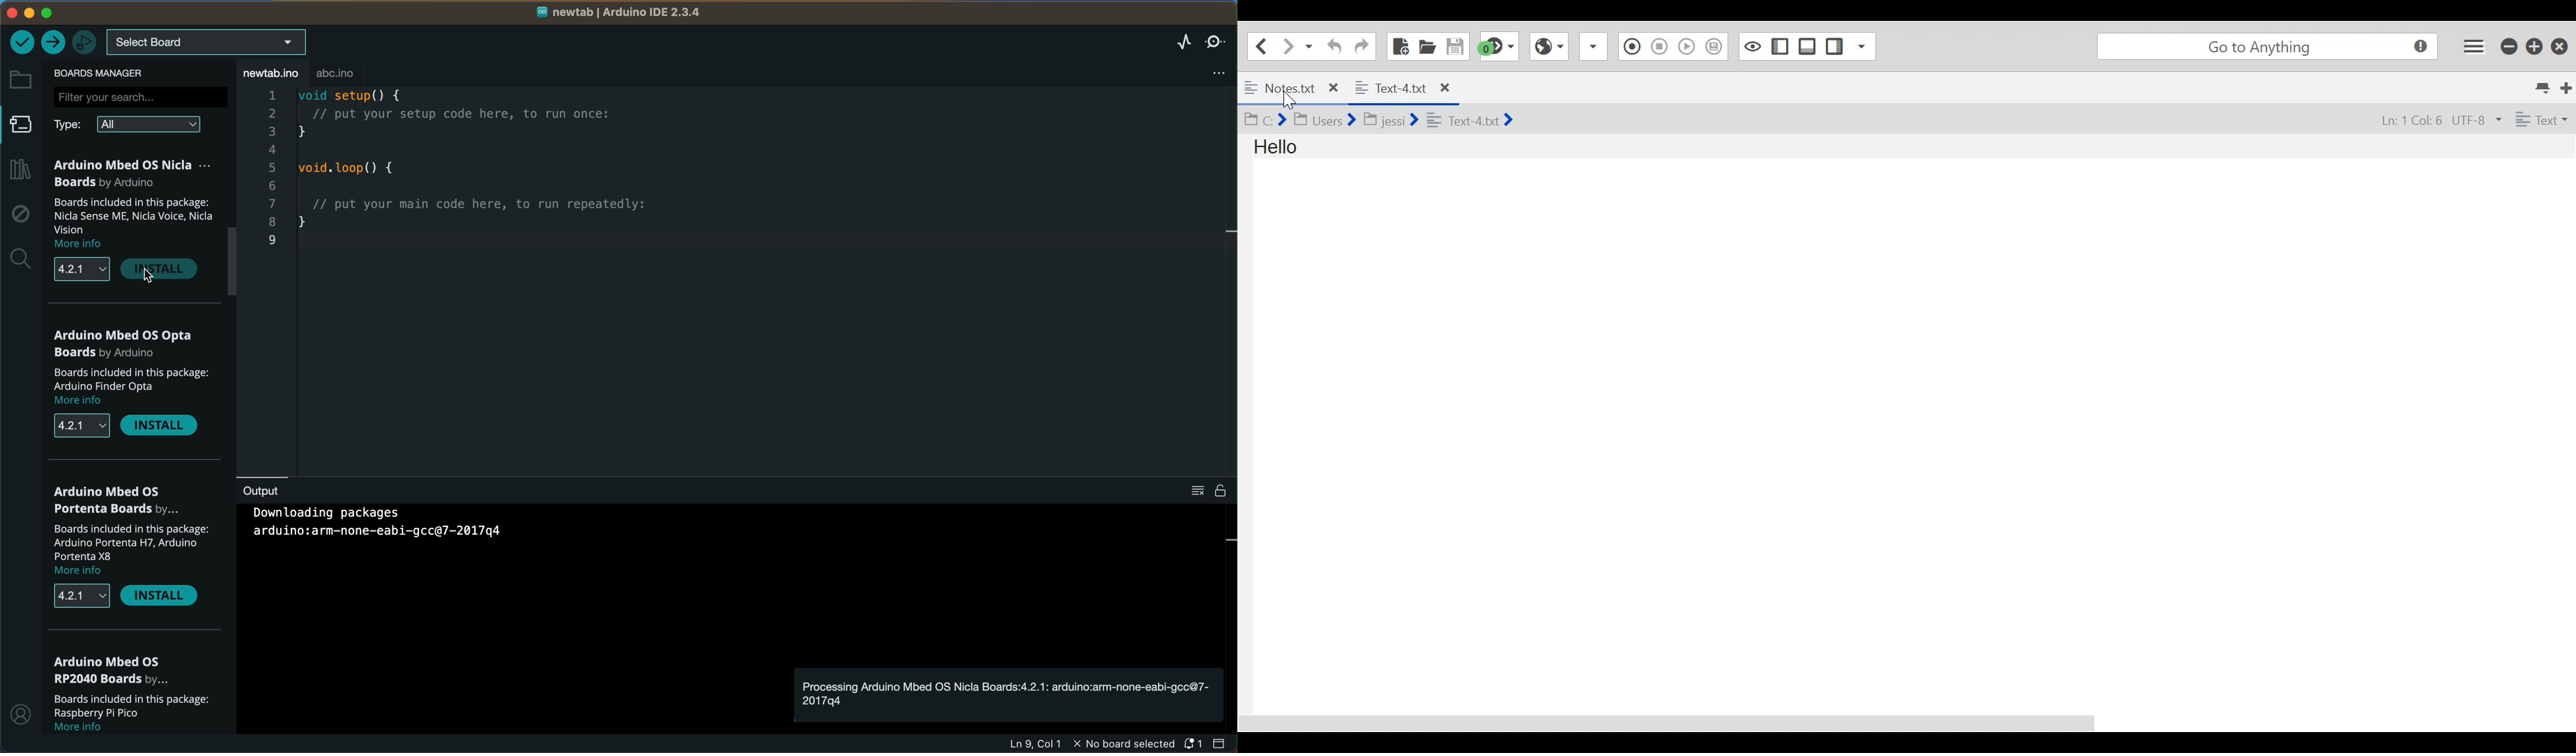  I want to click on notification, so click(1198, 744).